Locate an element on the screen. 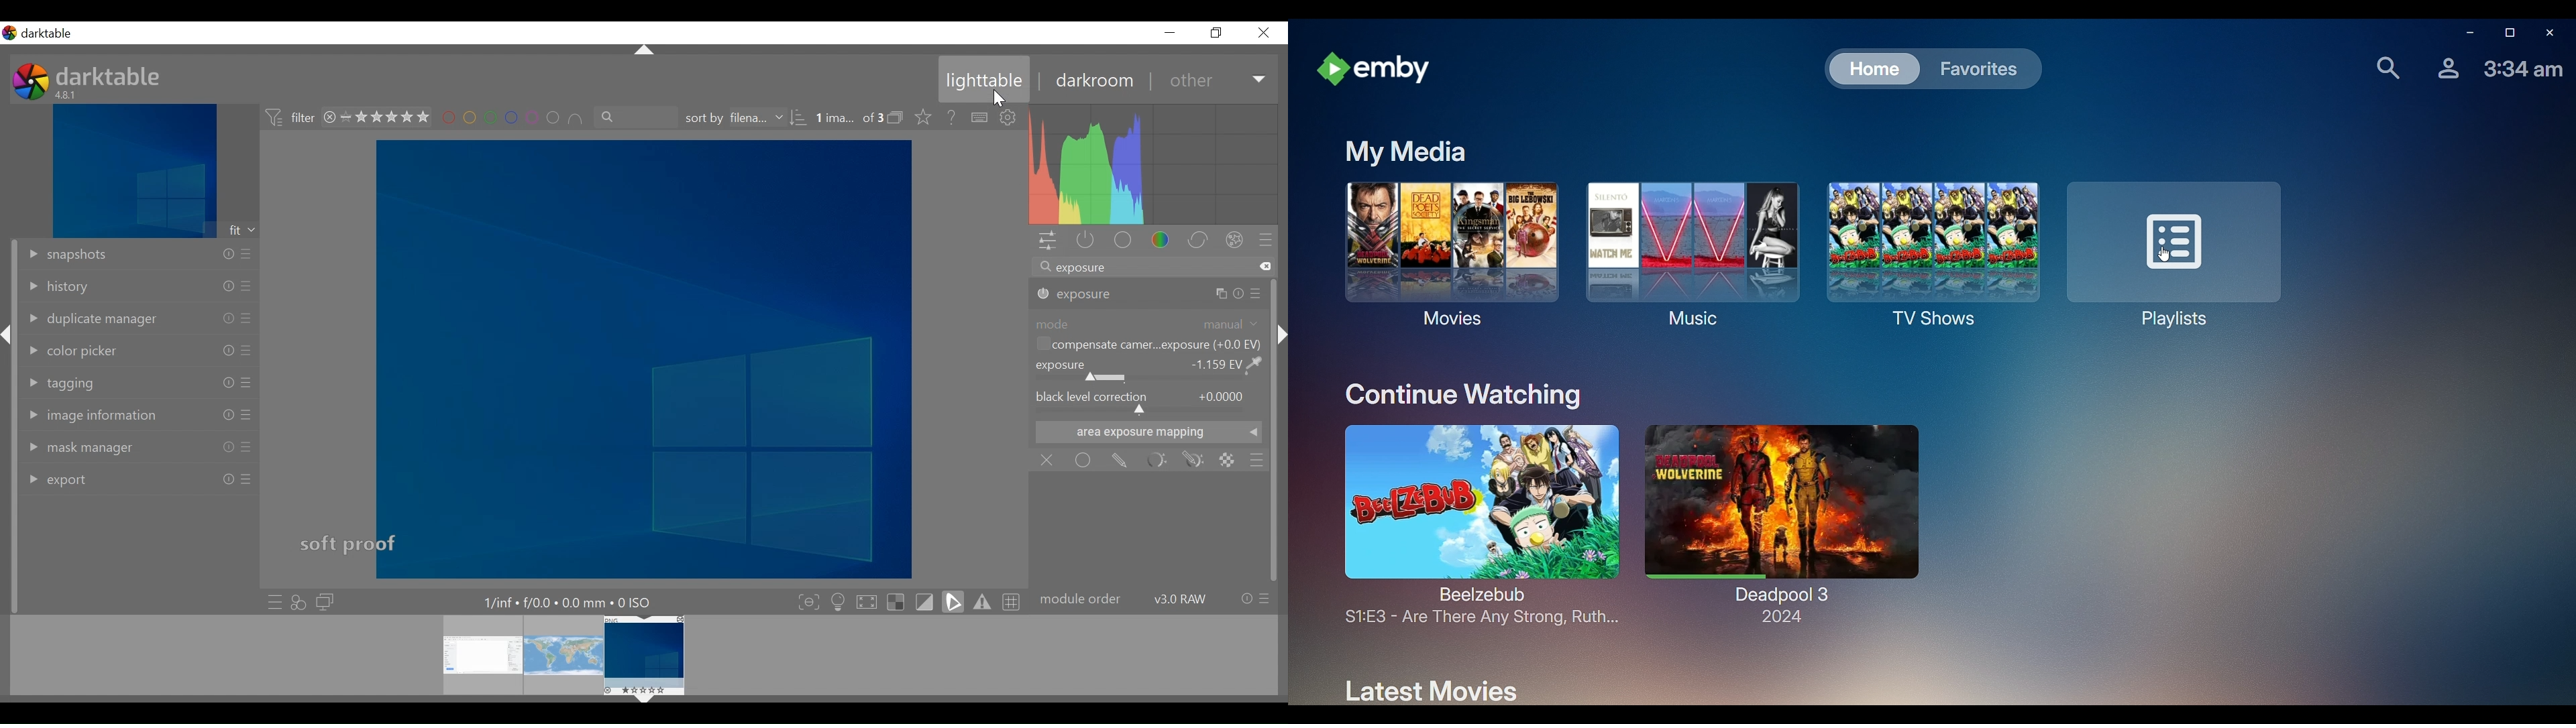  mode is located at coordinates (1053, 322).